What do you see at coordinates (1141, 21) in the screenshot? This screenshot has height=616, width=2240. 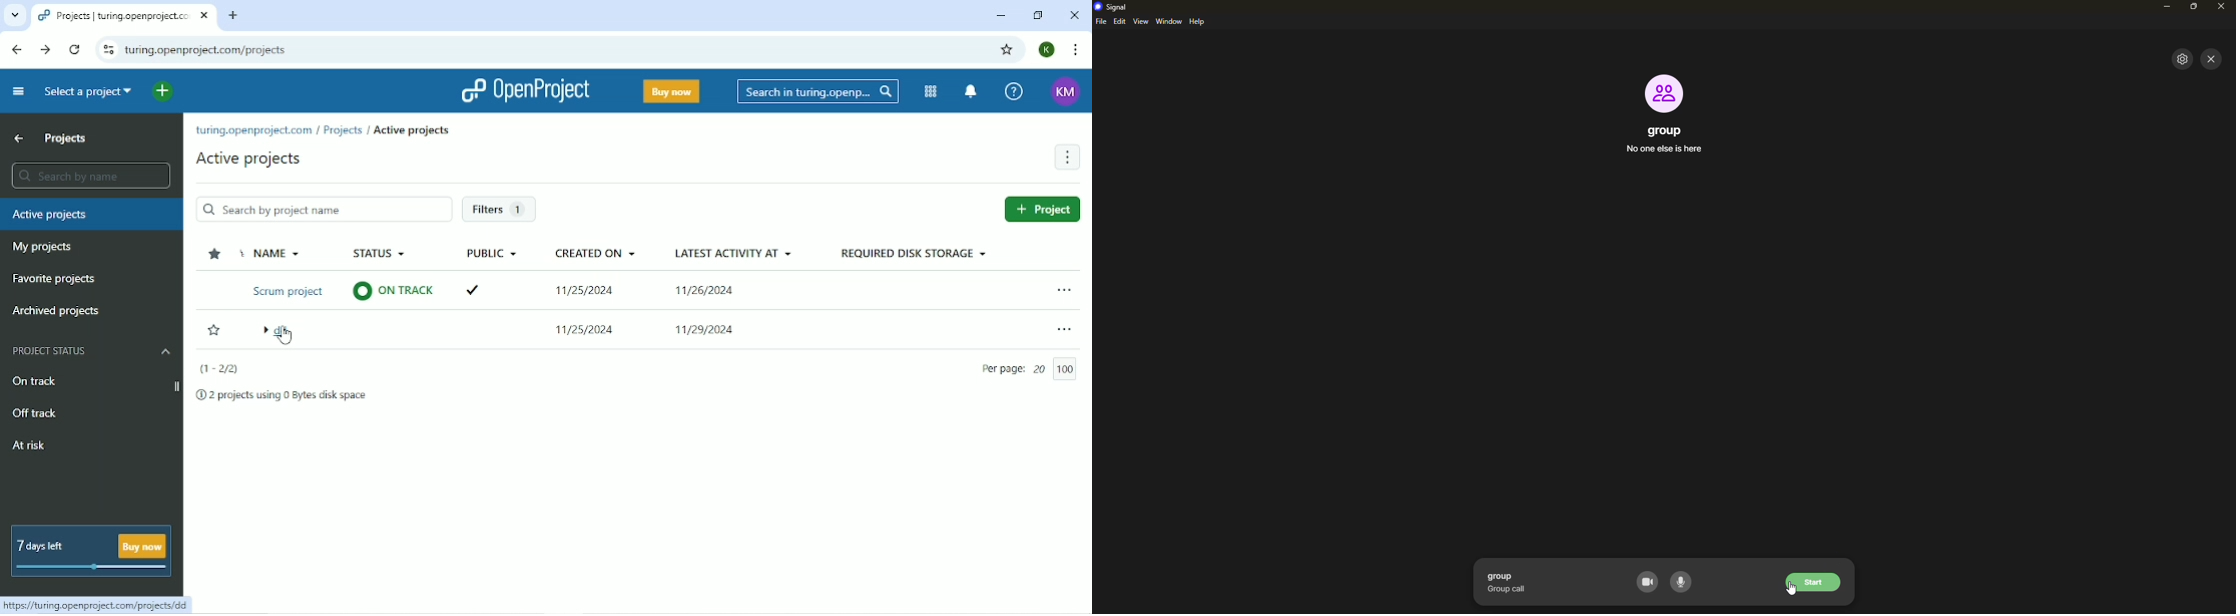 I see `view` at bounding box center [1141, 21].